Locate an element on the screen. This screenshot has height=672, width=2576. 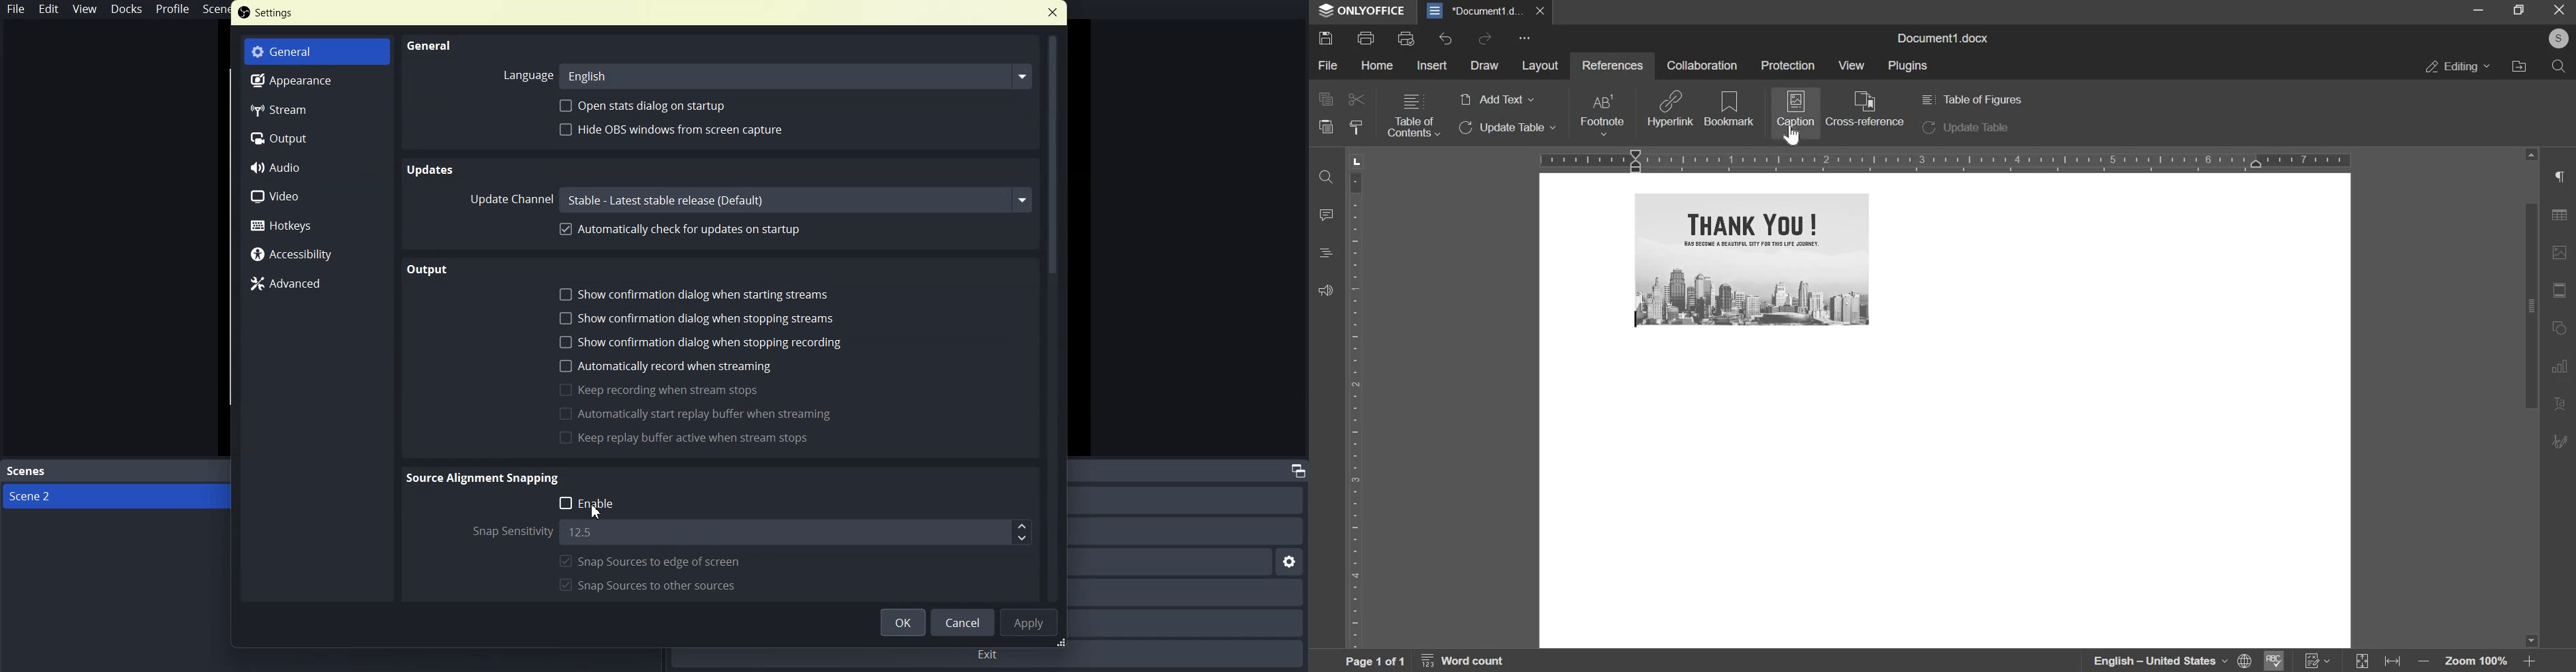
ONLYOFFICE is located at coordinates (1362, 11).